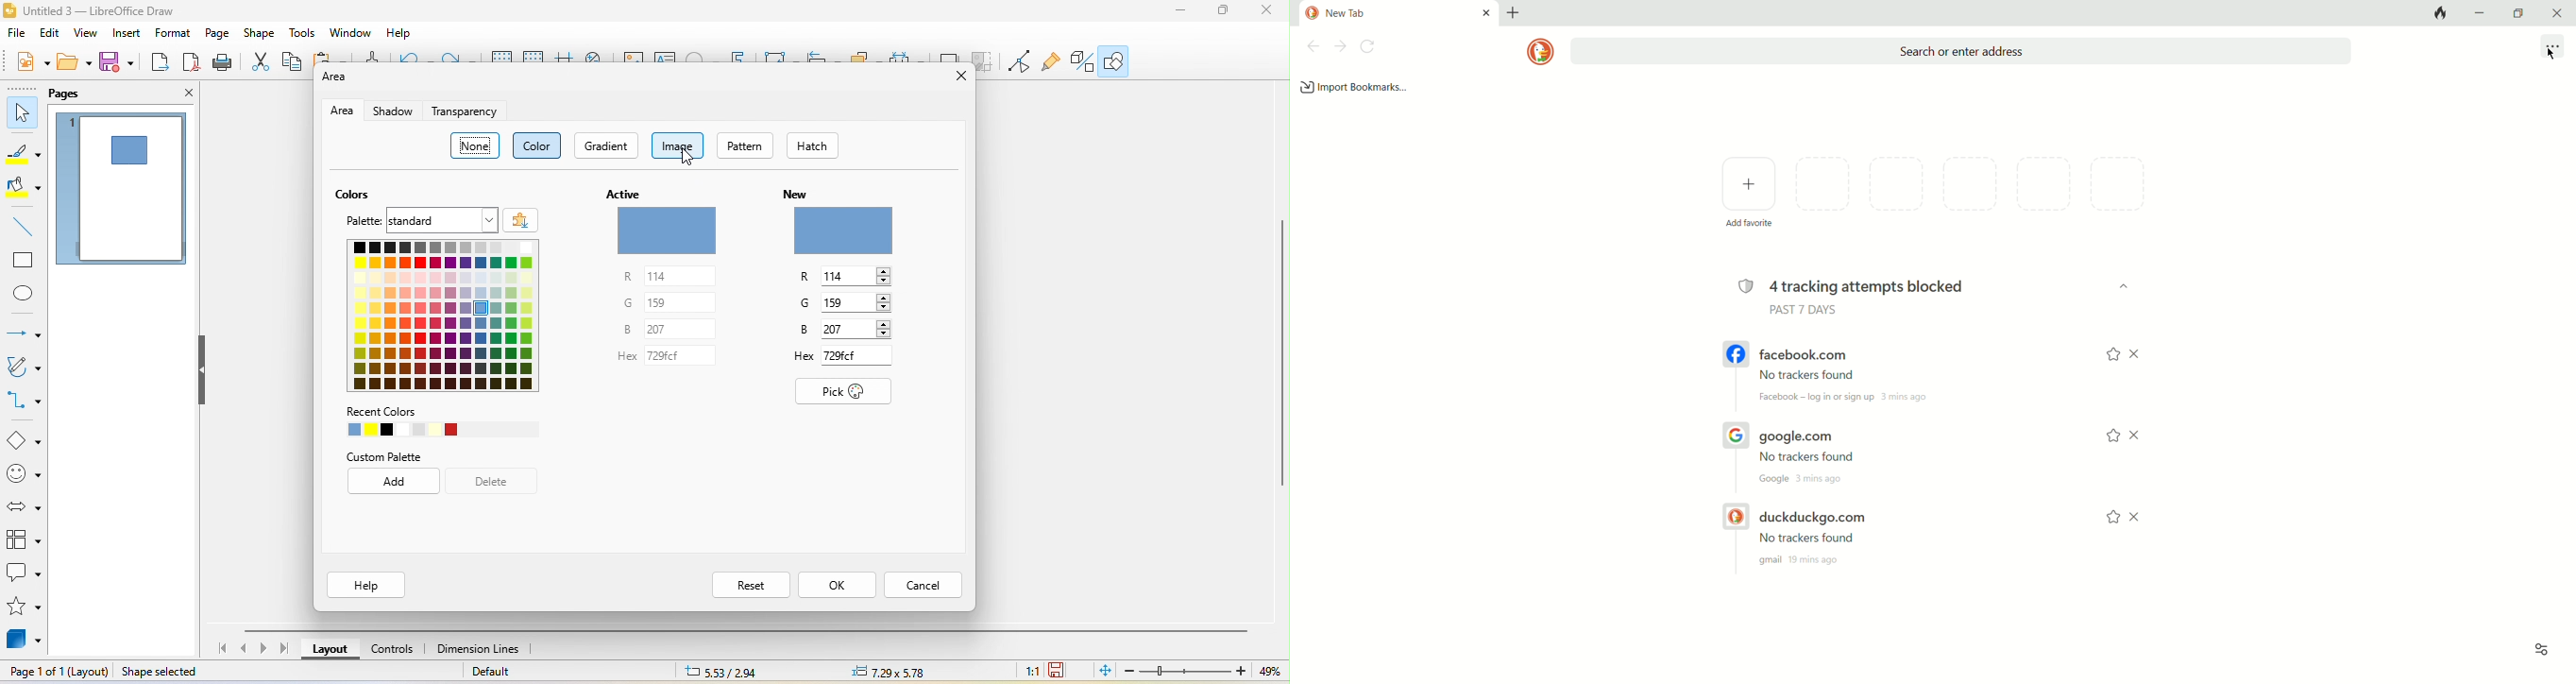 This screenshot has height=700, width=2576. I want to click on symbol shapes, so click(23, 473).